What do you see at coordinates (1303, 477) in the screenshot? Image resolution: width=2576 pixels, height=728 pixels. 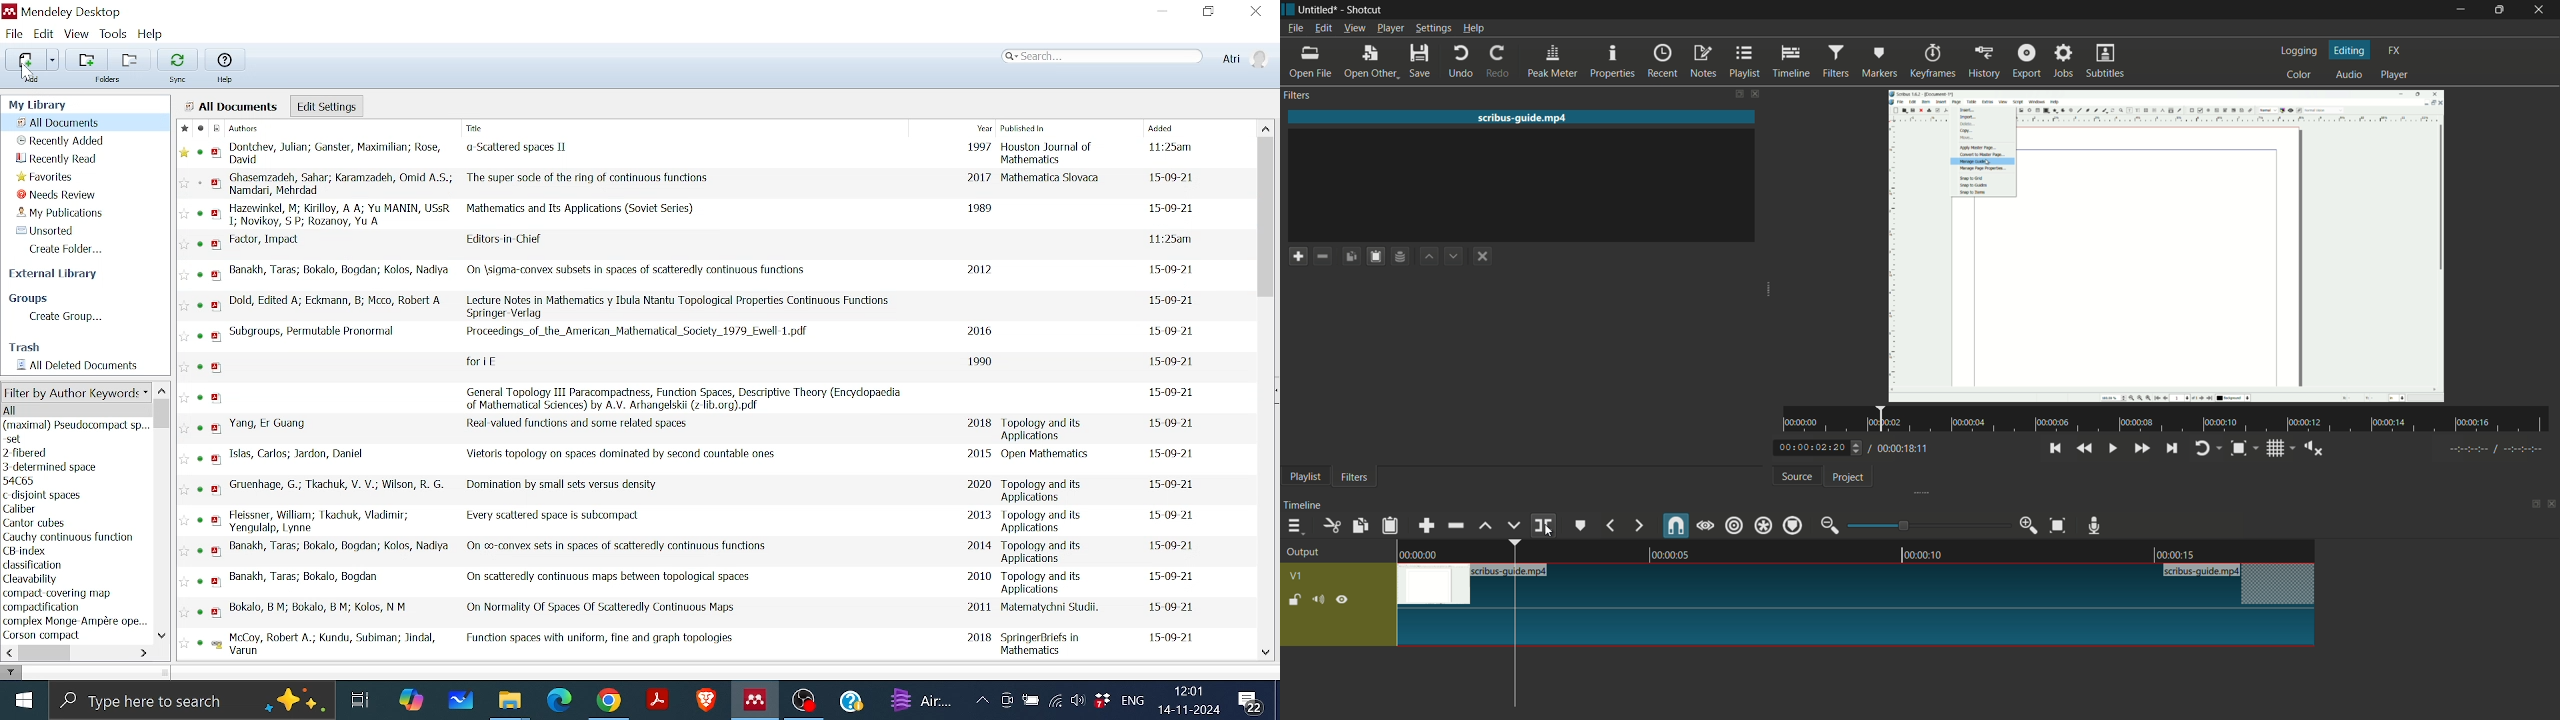 I see `playlist` at bounding box center [1303, 477].